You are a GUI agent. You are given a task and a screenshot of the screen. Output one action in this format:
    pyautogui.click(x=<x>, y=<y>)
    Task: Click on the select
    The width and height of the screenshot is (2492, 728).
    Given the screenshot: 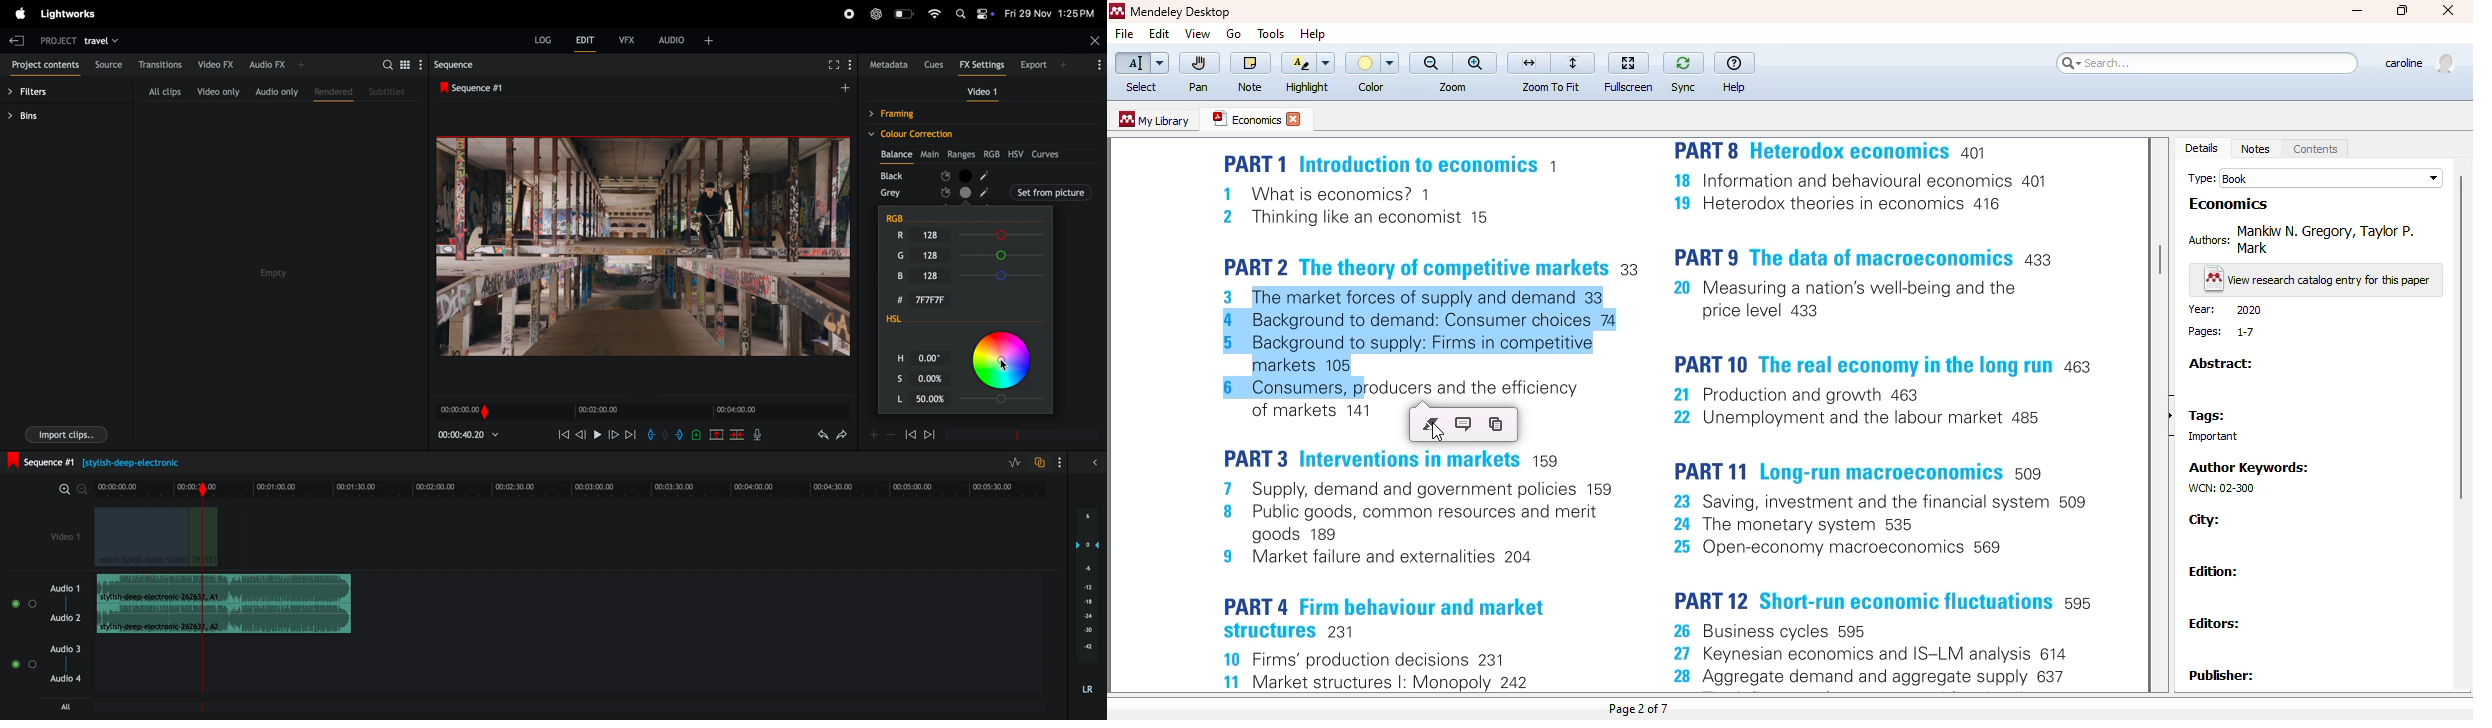 What is the action you would take?
    pyautogui.click(x=1141, y=64)
    